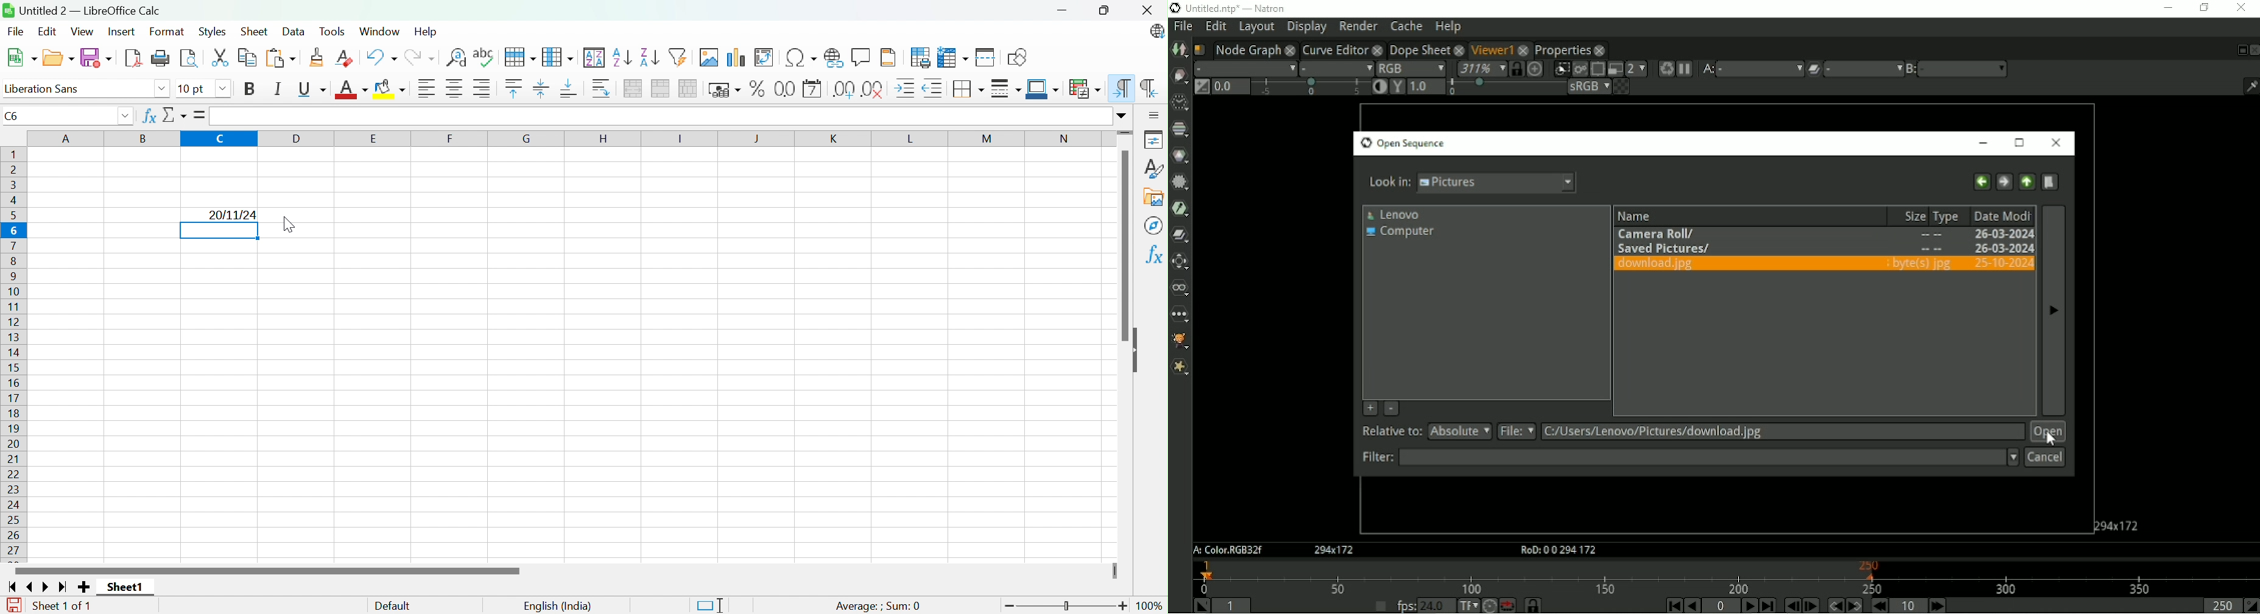 This screenshot has height=616, width=2268. What do you see at coordinates (605, 89) in the screenshot?
I see `Wrap text` at bounding box center [605, 89].